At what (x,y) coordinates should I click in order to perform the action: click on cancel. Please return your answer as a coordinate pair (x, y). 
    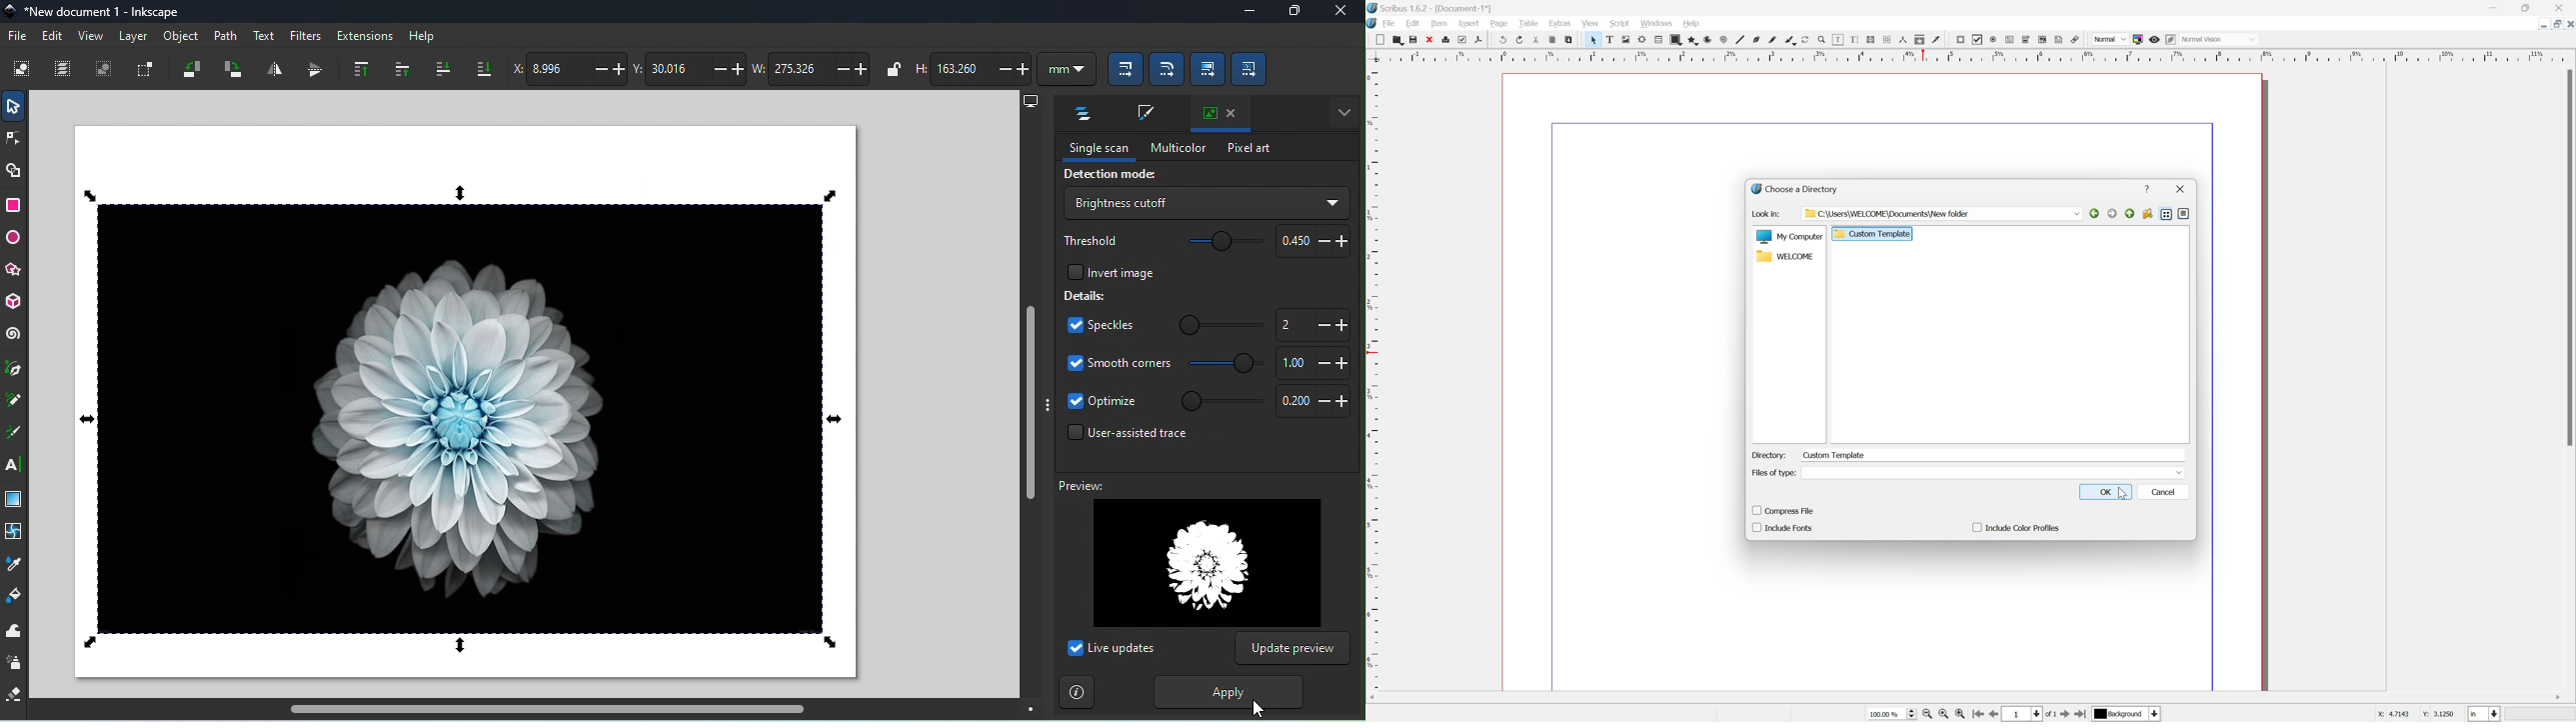
    Looking at the image, I should click on (2167, 492).